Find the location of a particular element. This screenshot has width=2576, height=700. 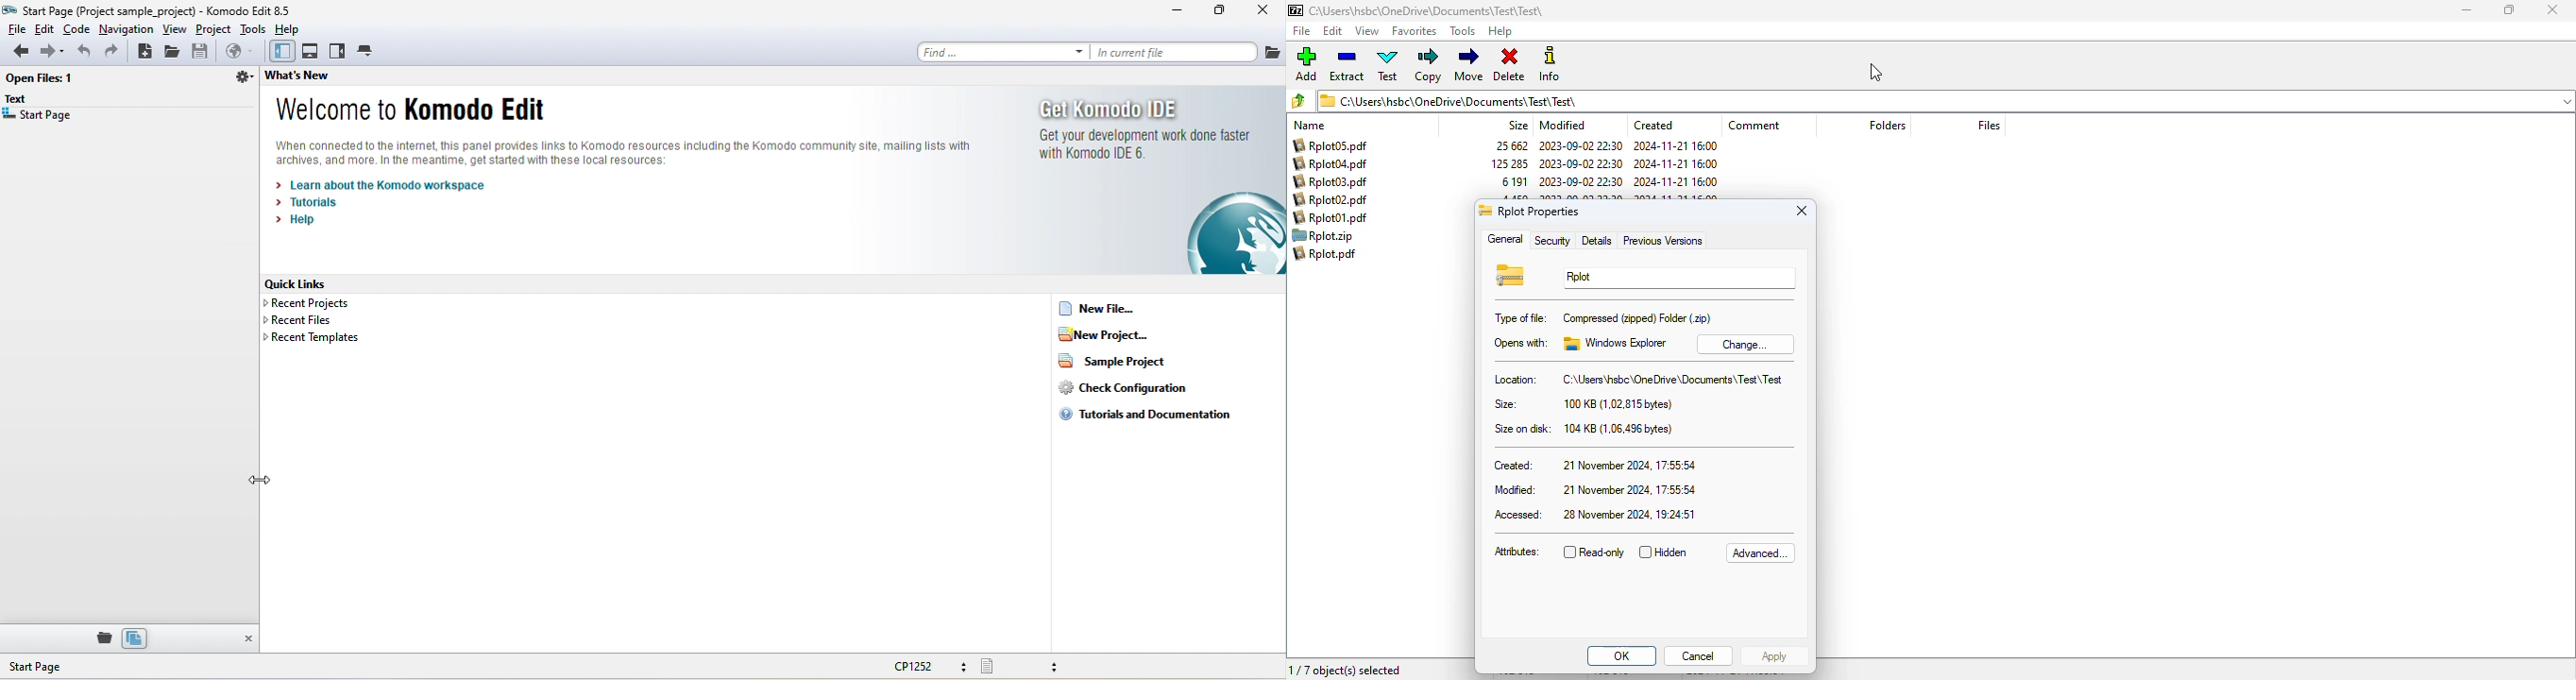

recent files is located at coordinates (304, 321).